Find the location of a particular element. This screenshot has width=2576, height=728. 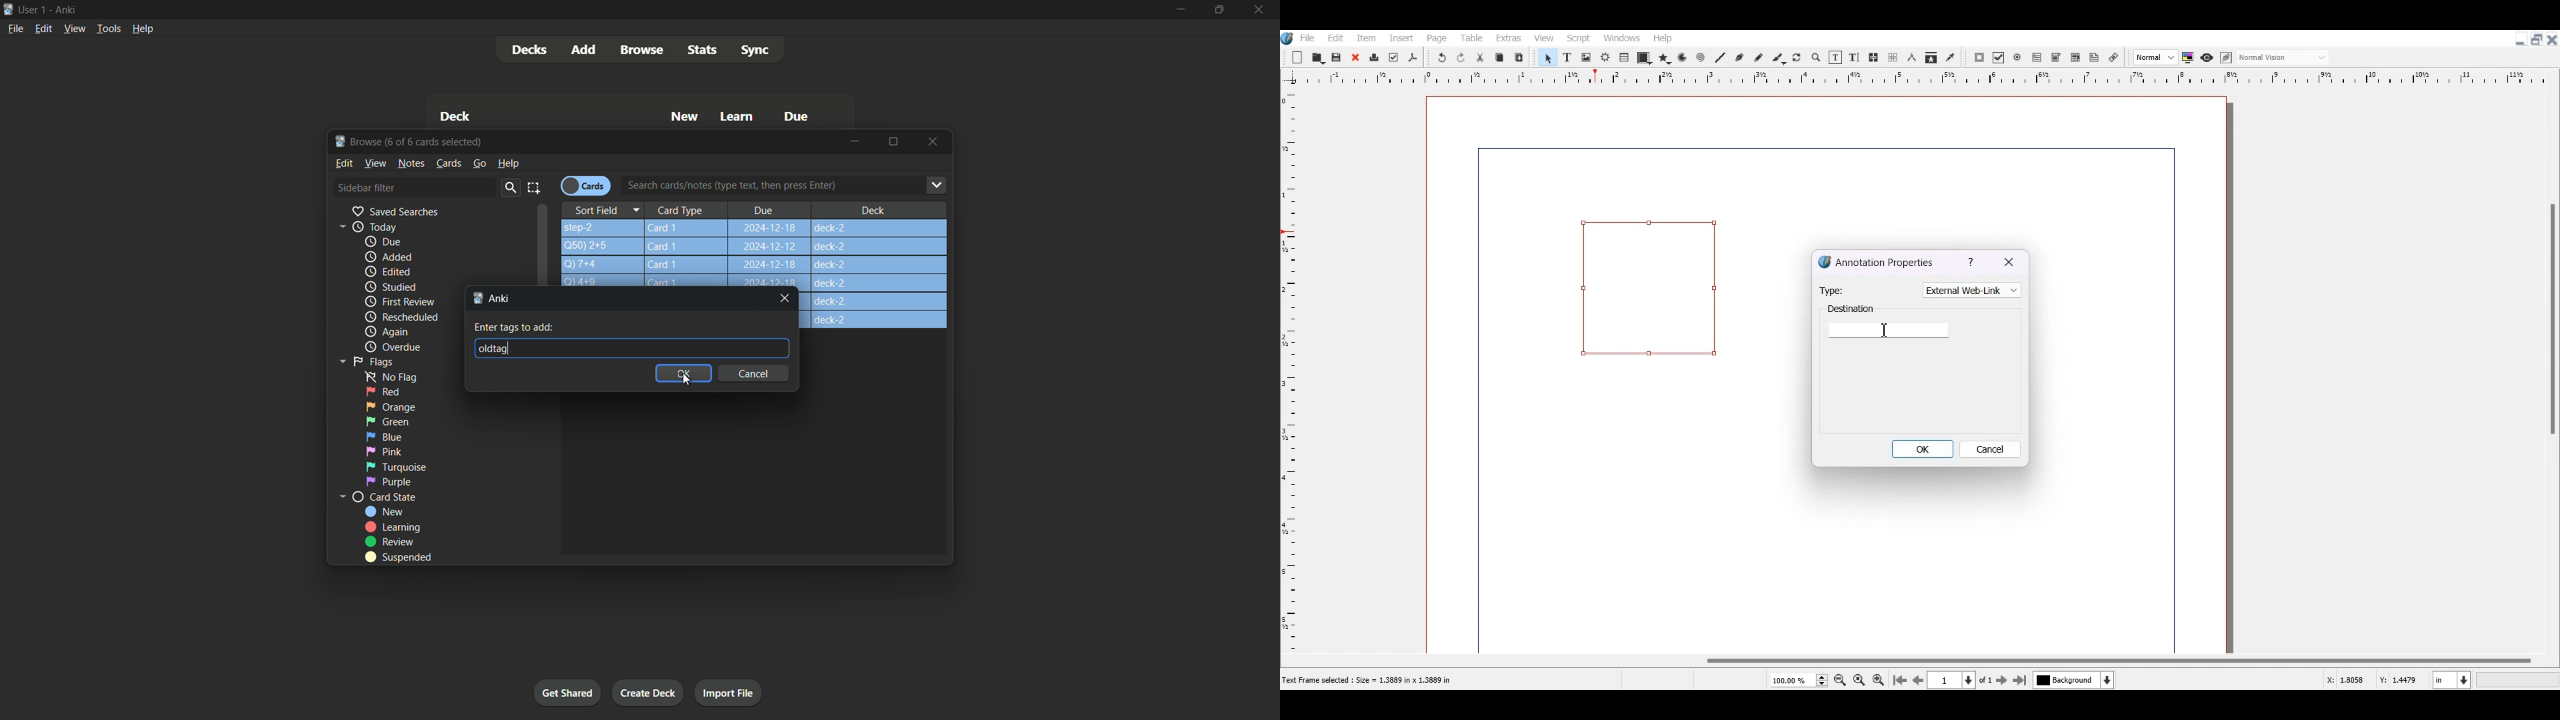

Select current Layer is located at coordinates (2076, 681).